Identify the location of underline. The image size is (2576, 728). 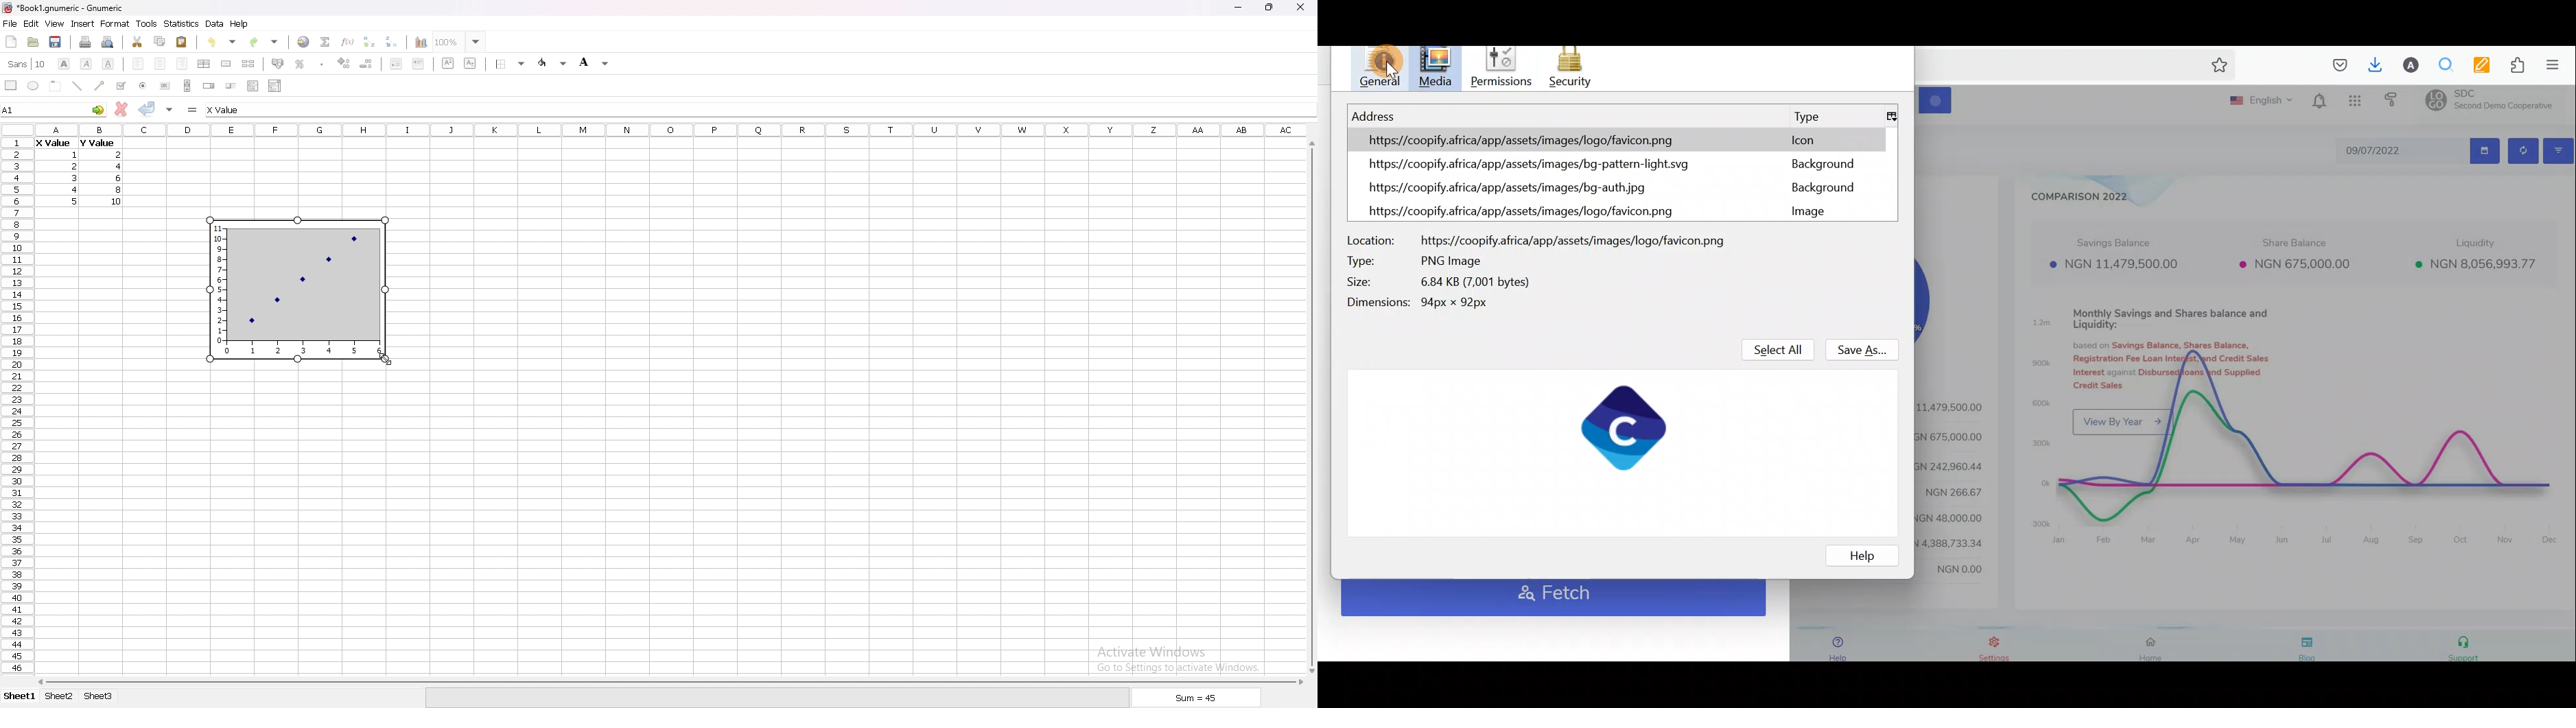
(108, 64).